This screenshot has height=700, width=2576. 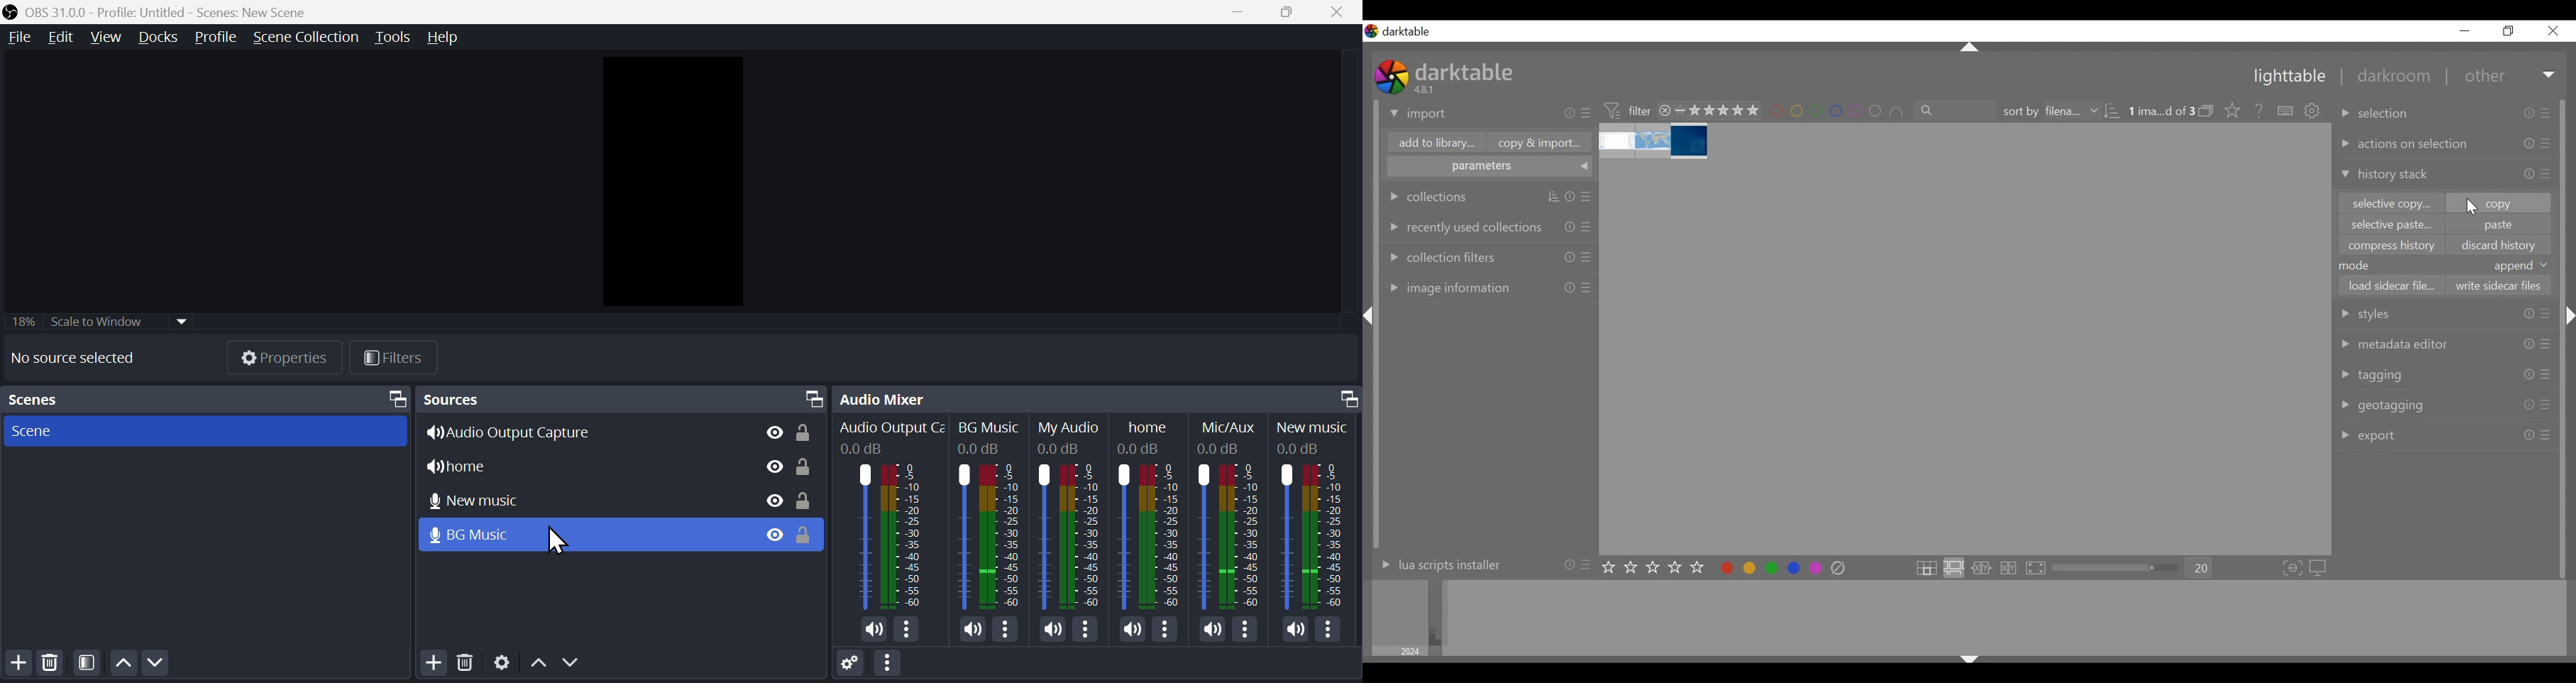 What do you see at coordinates (503, 398) in the screenshot?
I see `Sources` at bounding box center [503, 398].